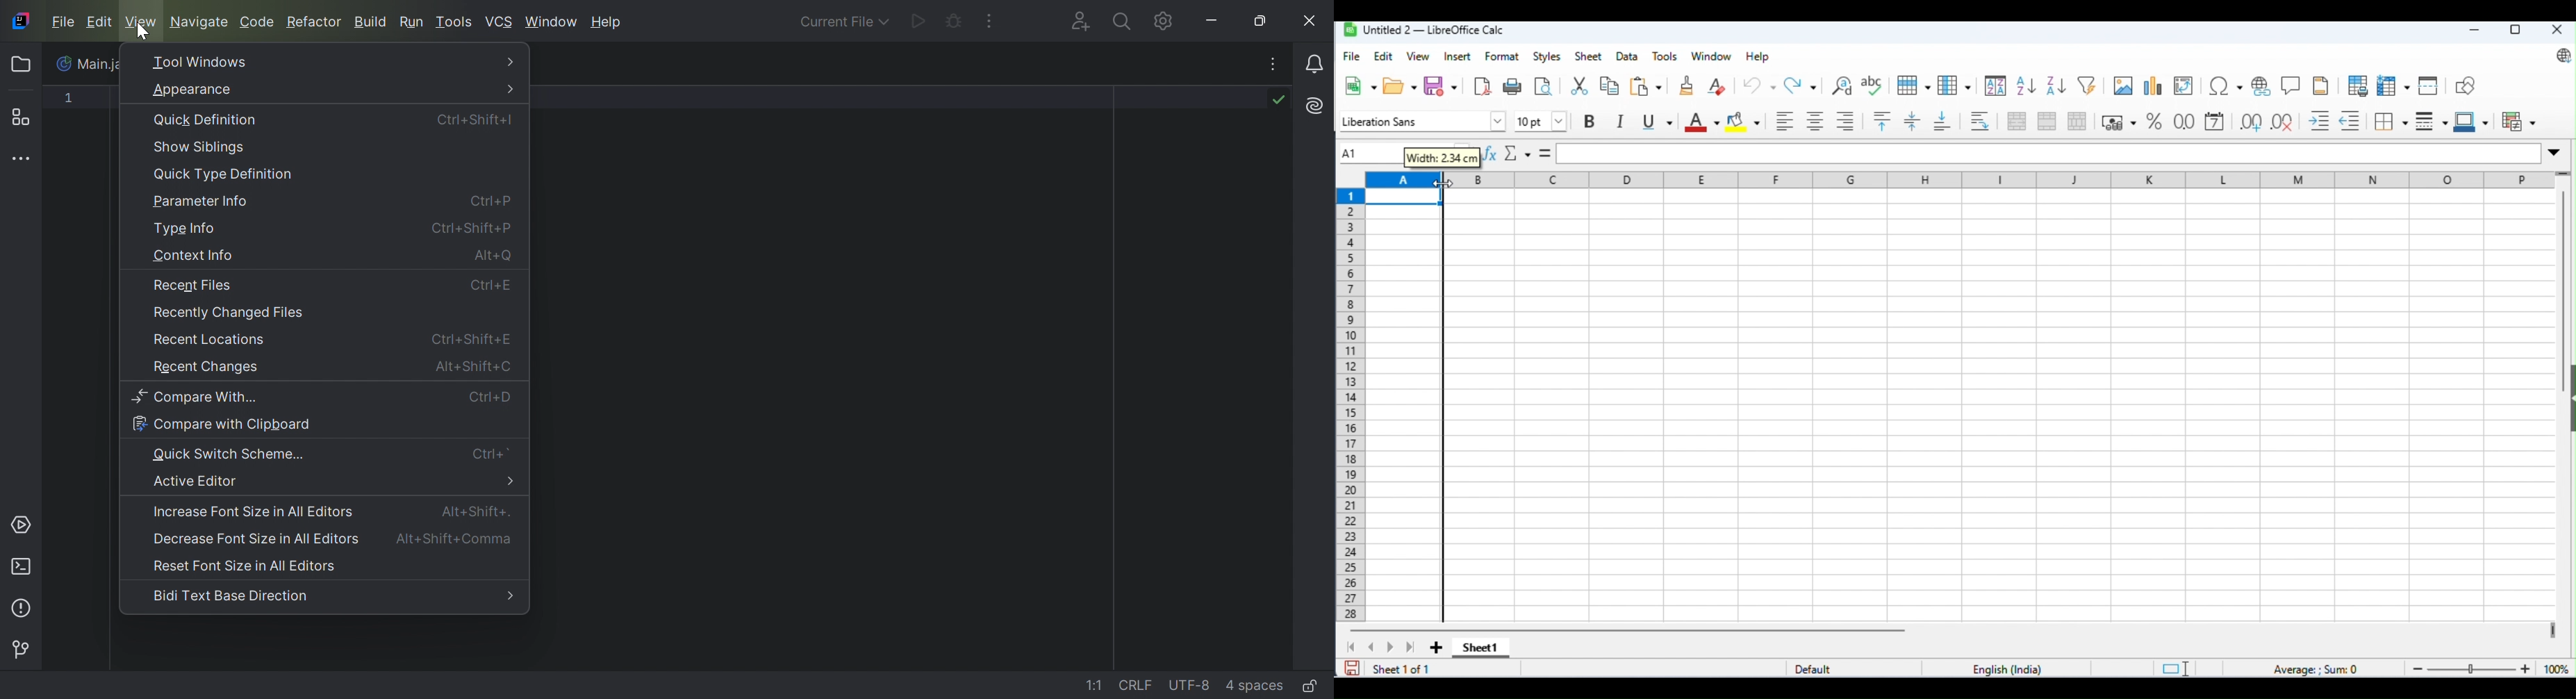 The image size is (2576, 700). Describe the element at coordinates (1590, 56) in the screenshot. I see `sheet` at that location.